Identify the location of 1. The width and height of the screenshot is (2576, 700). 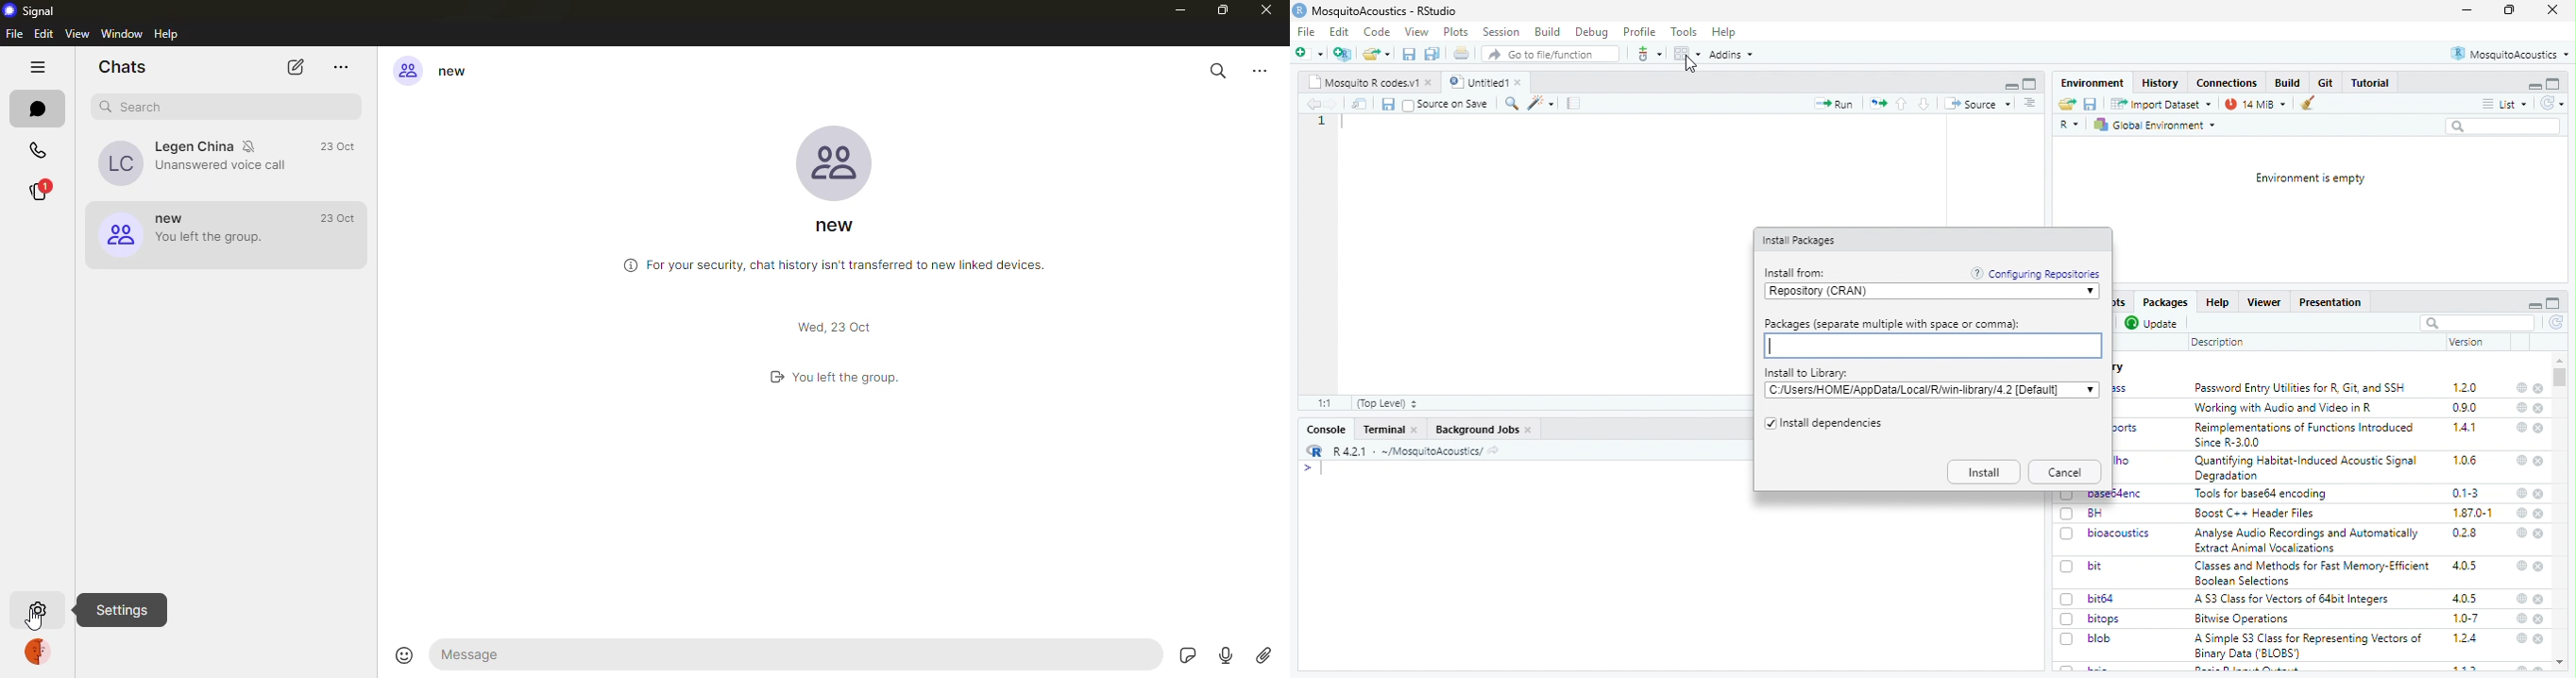
(1322, 121).